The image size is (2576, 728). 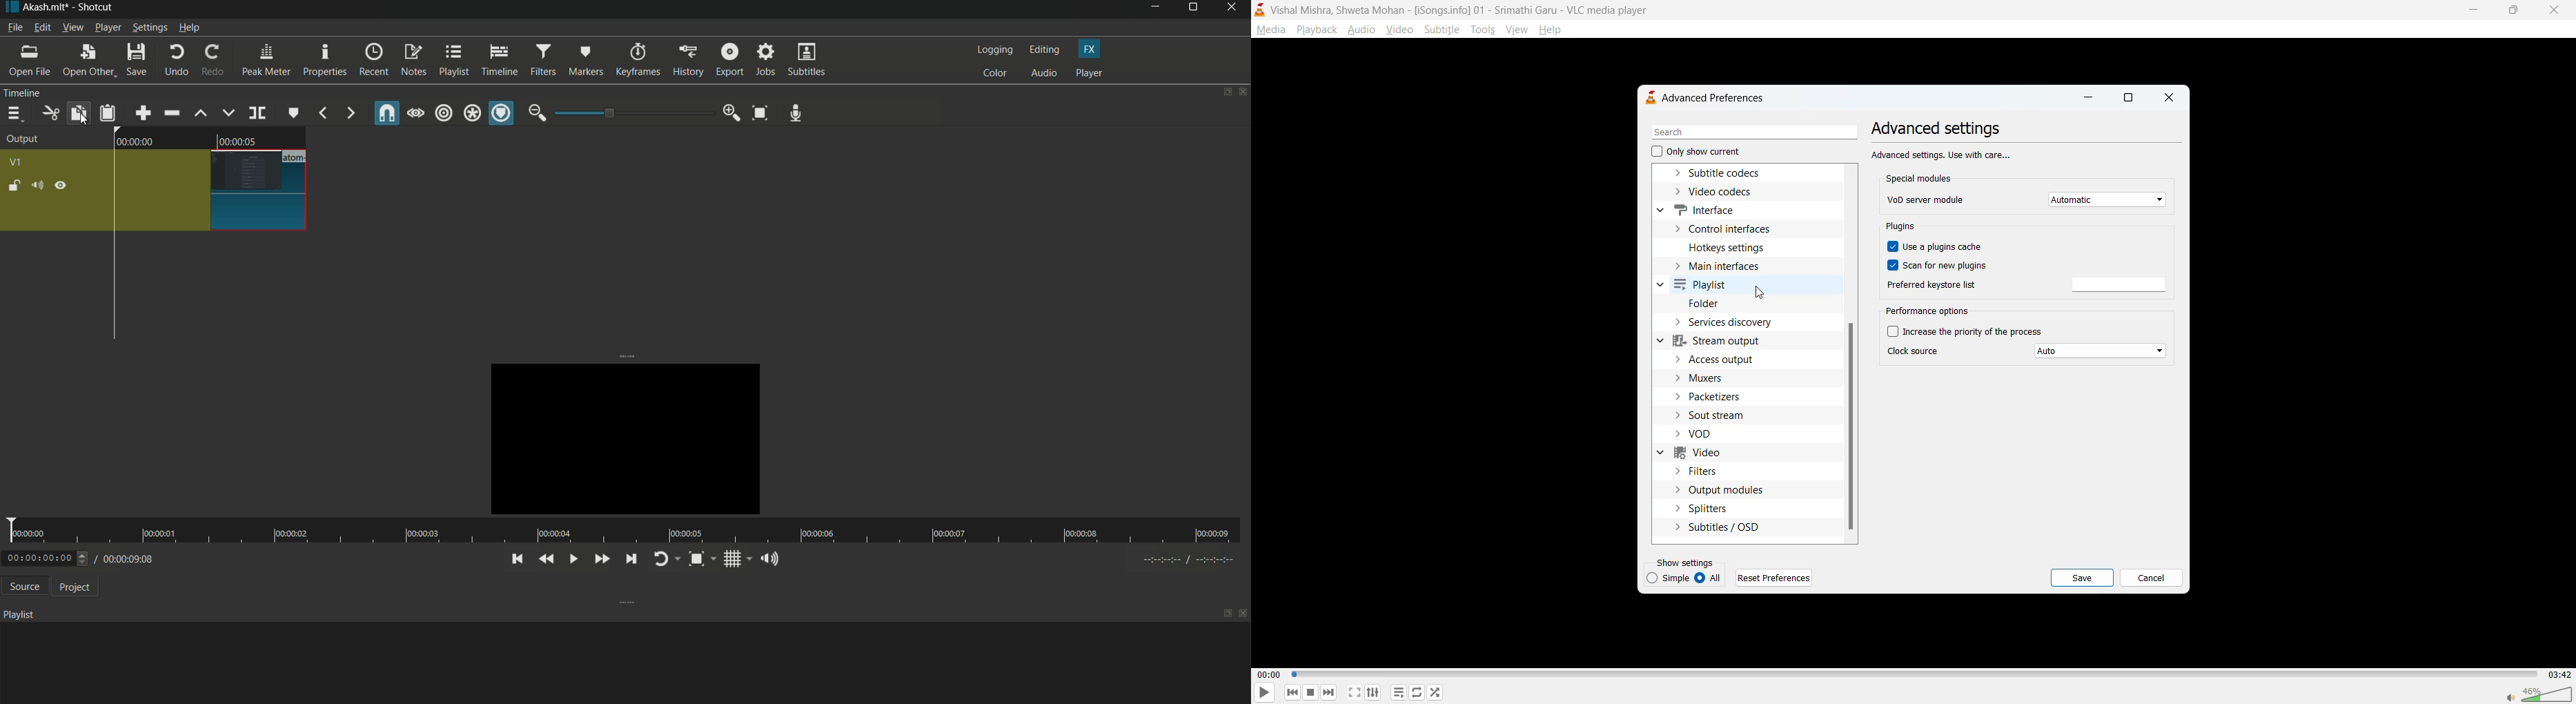 I want to click on filters, so click(x=543, y=59).